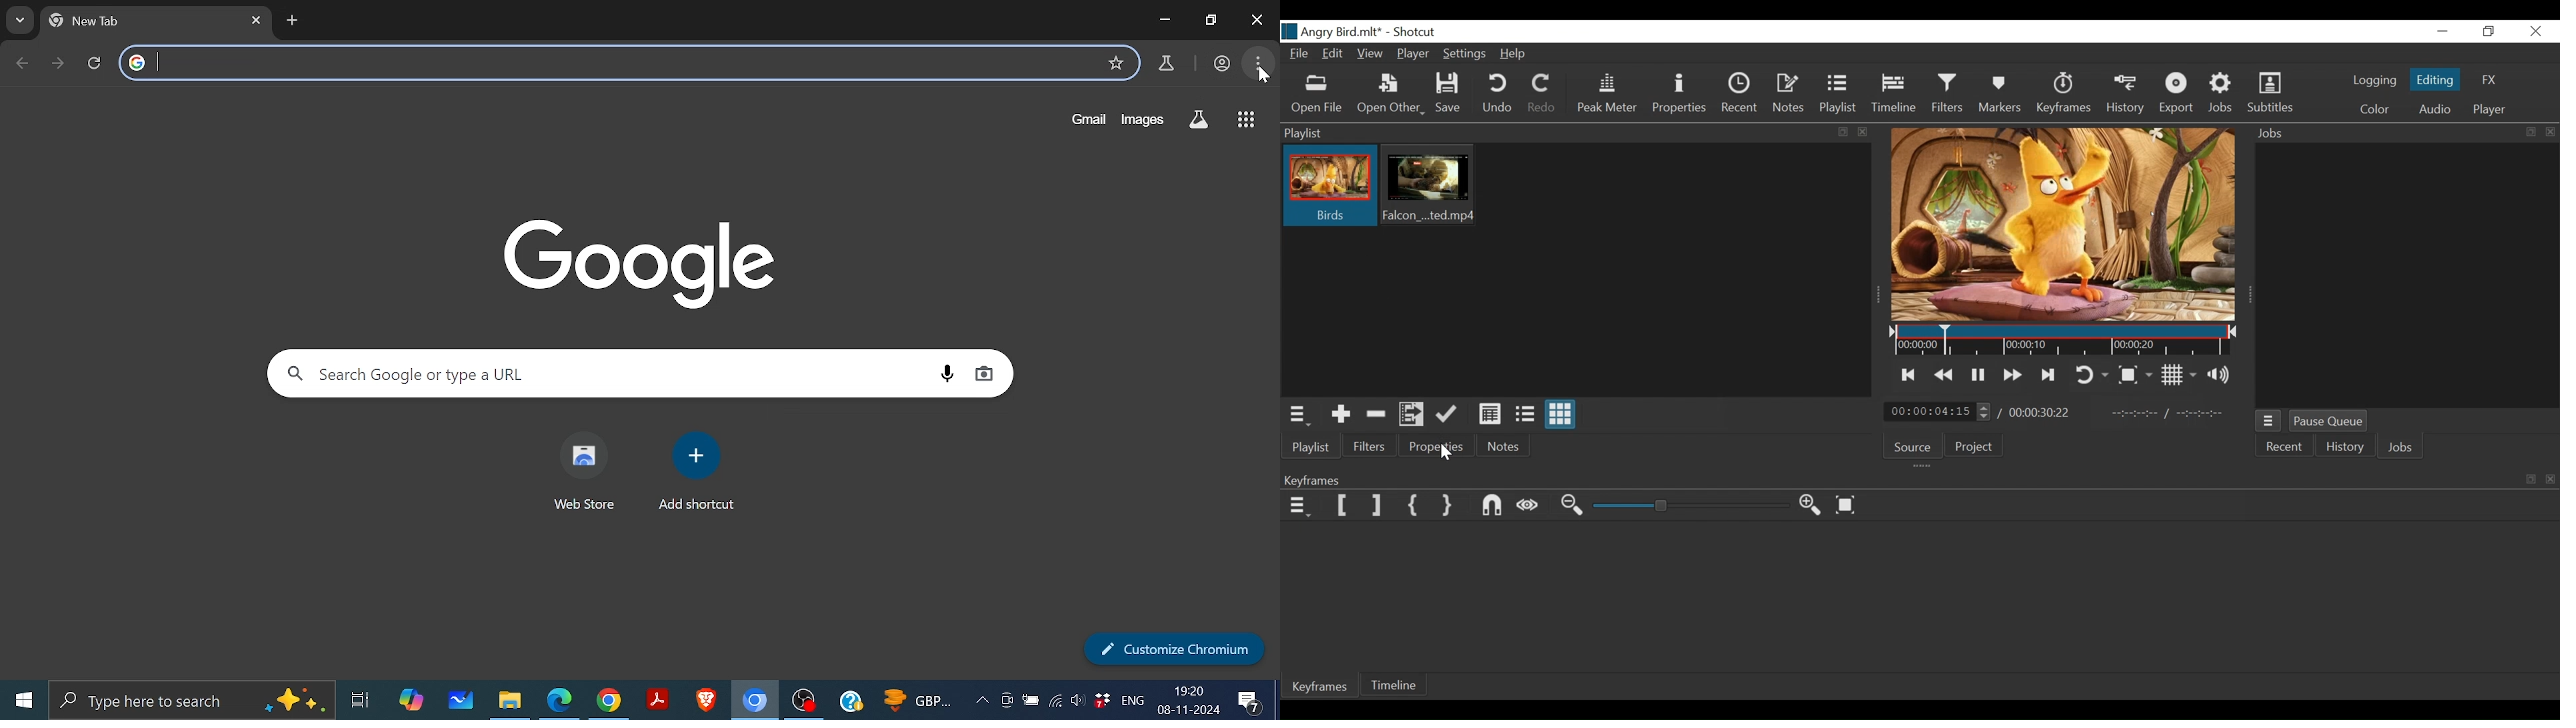 The image size is (2576, 728). I want to click on Google apps, so click(1247, 121).